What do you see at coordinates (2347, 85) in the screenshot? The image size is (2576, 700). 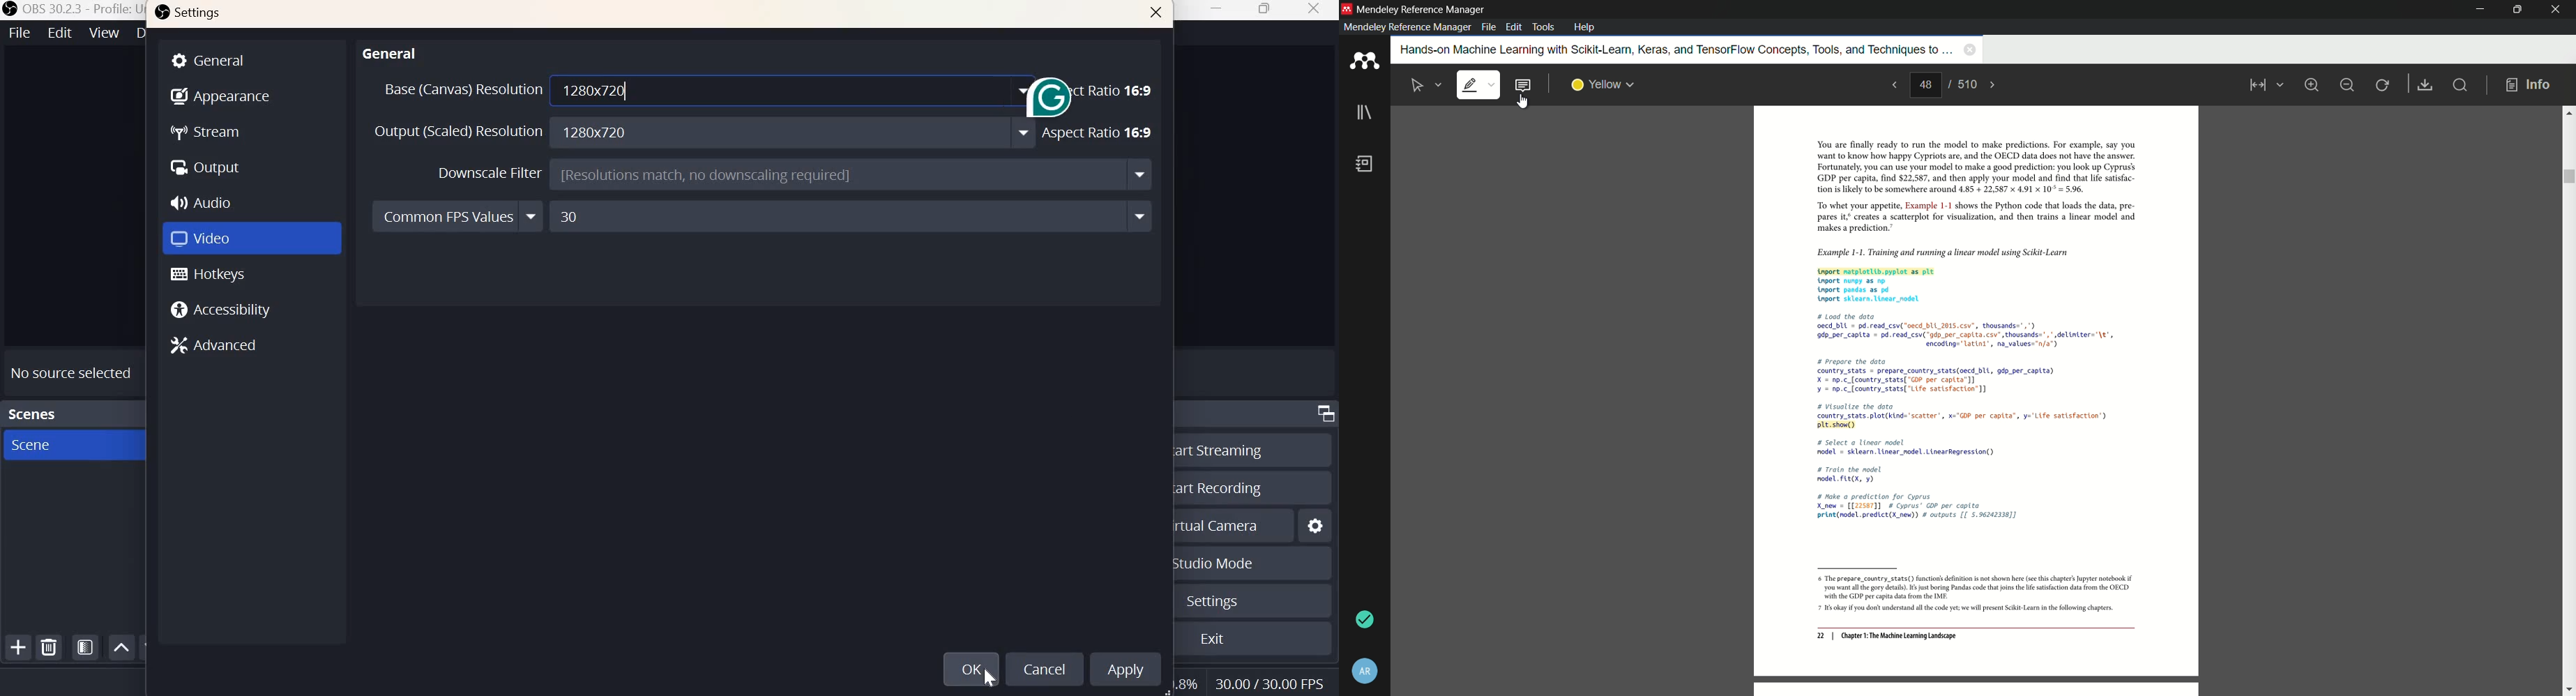 I see `minimize` at bounding box center [2347, 85].